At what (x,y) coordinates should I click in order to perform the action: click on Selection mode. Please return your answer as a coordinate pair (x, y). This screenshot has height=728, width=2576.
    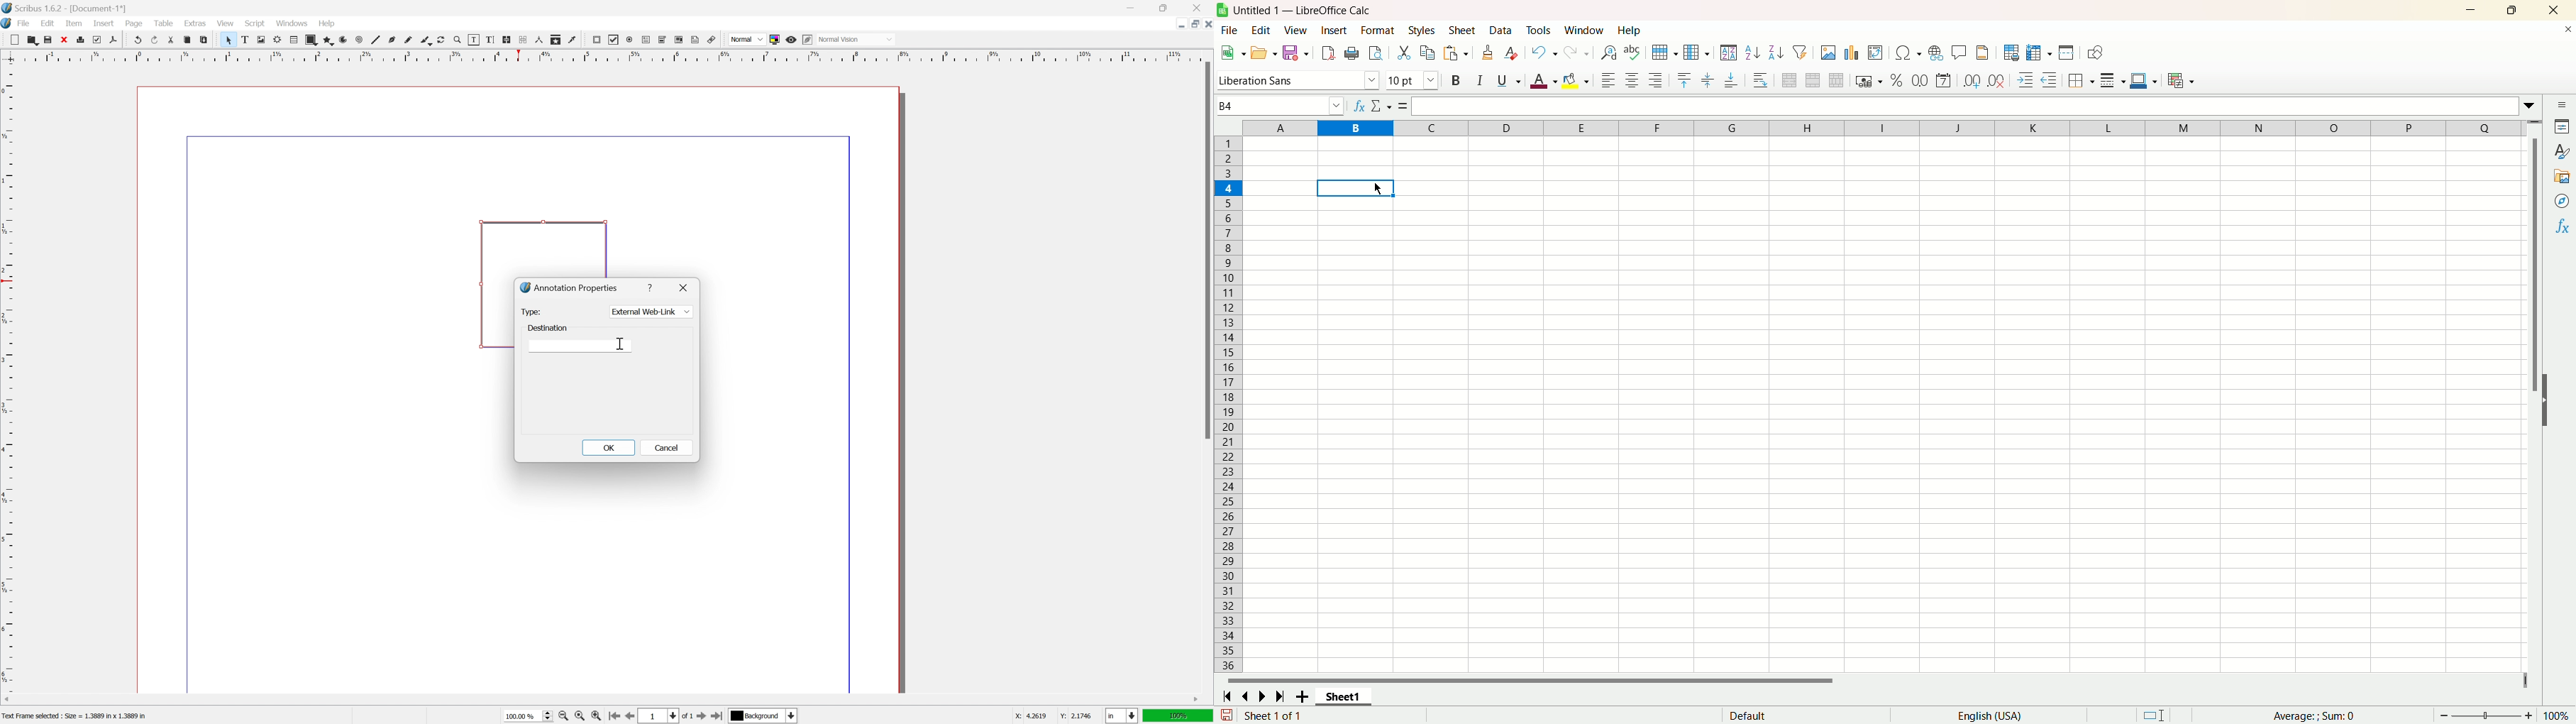
    Looking at the image, I should click on (2166, 713).